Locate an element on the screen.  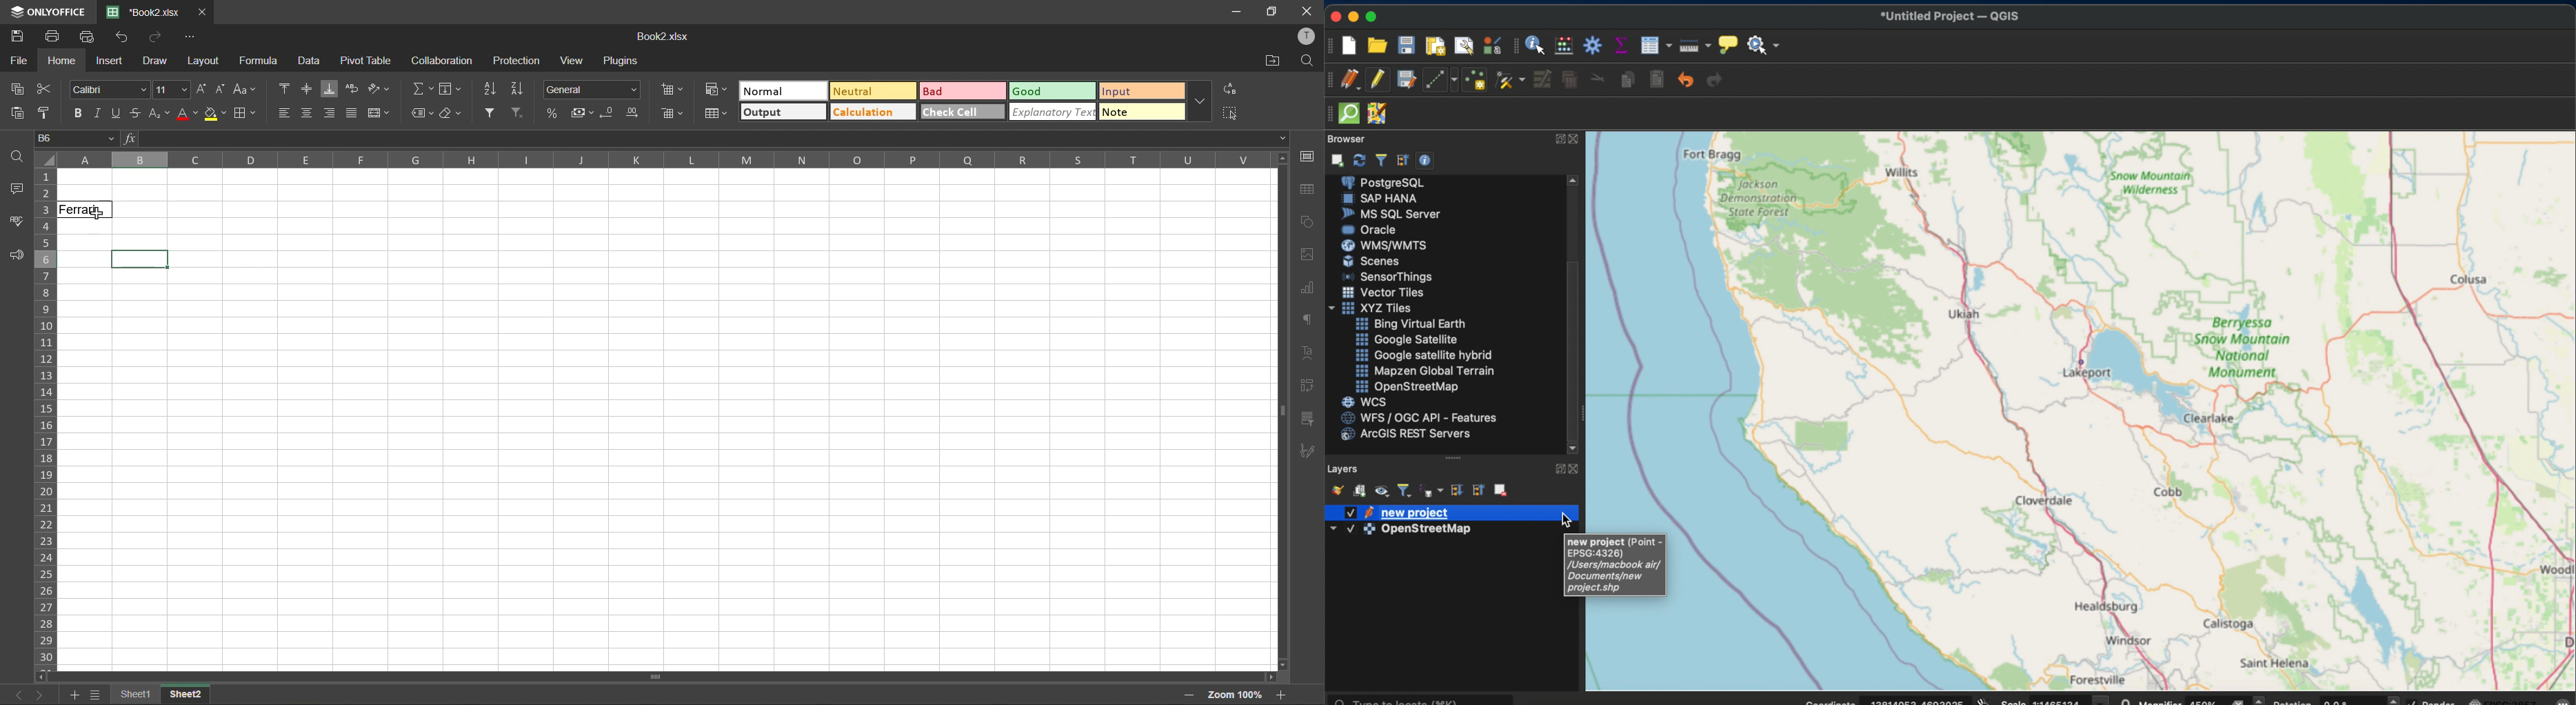
neutral is located at coordinates (872, 90).